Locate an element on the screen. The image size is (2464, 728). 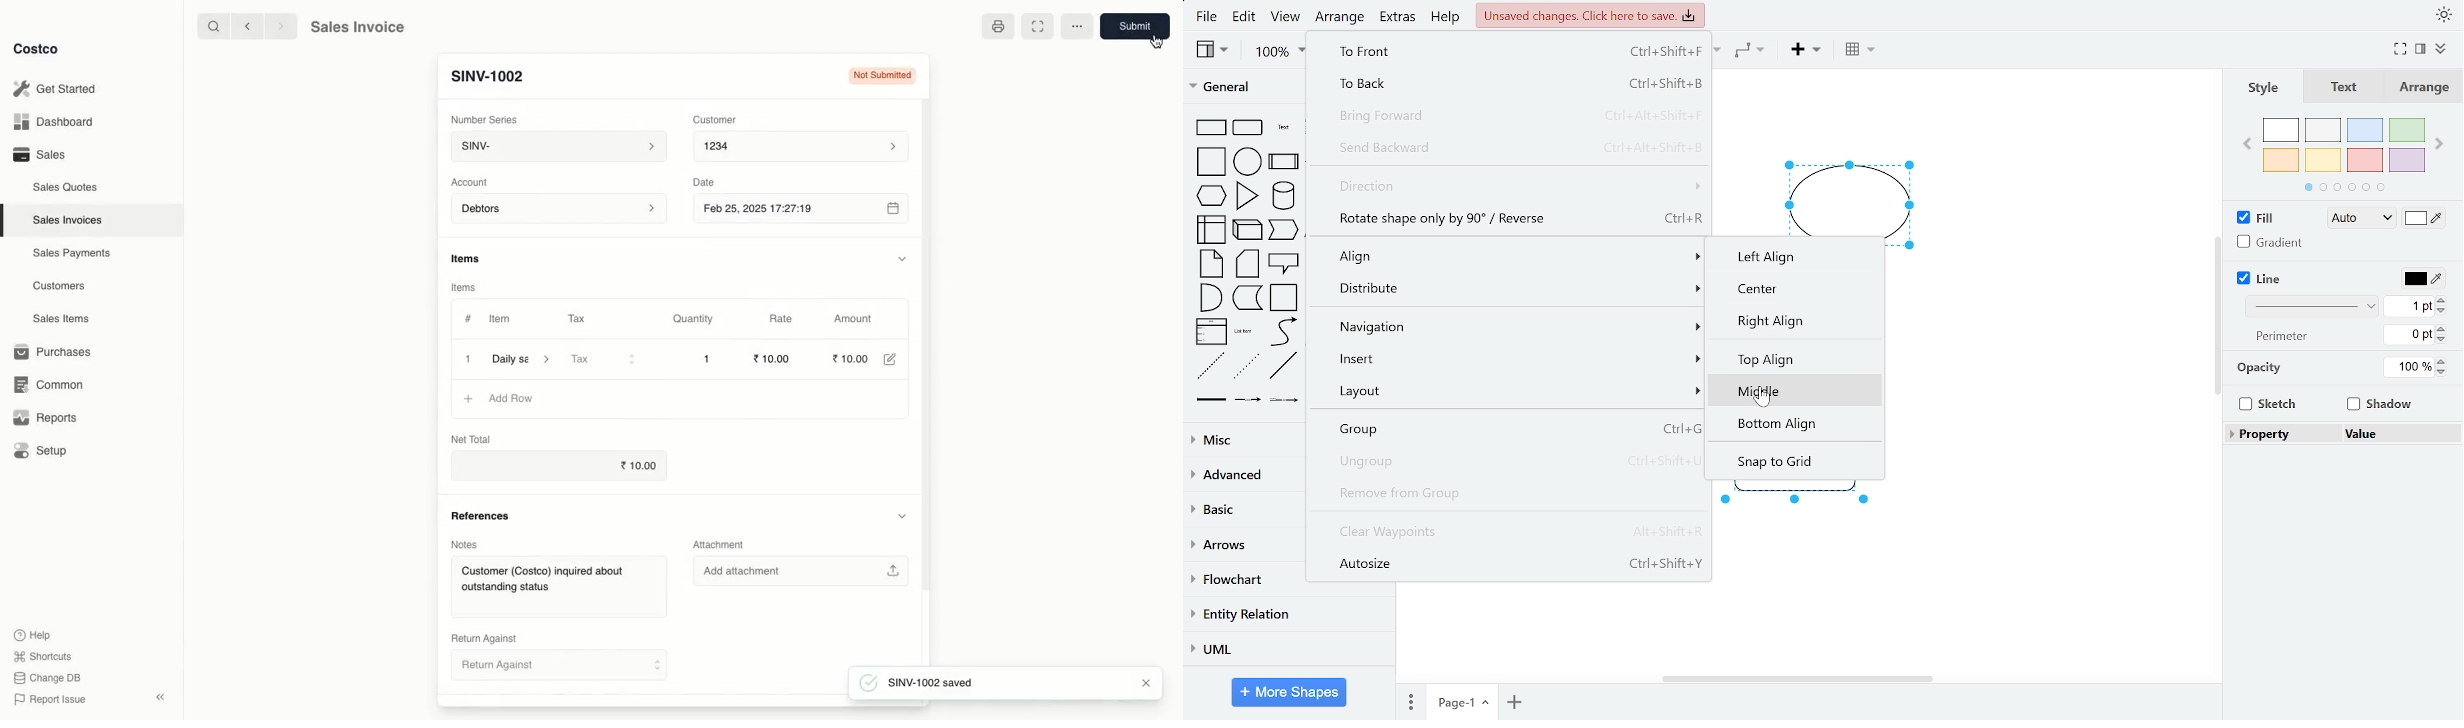
10.00 is located at coordinates (856, 358).